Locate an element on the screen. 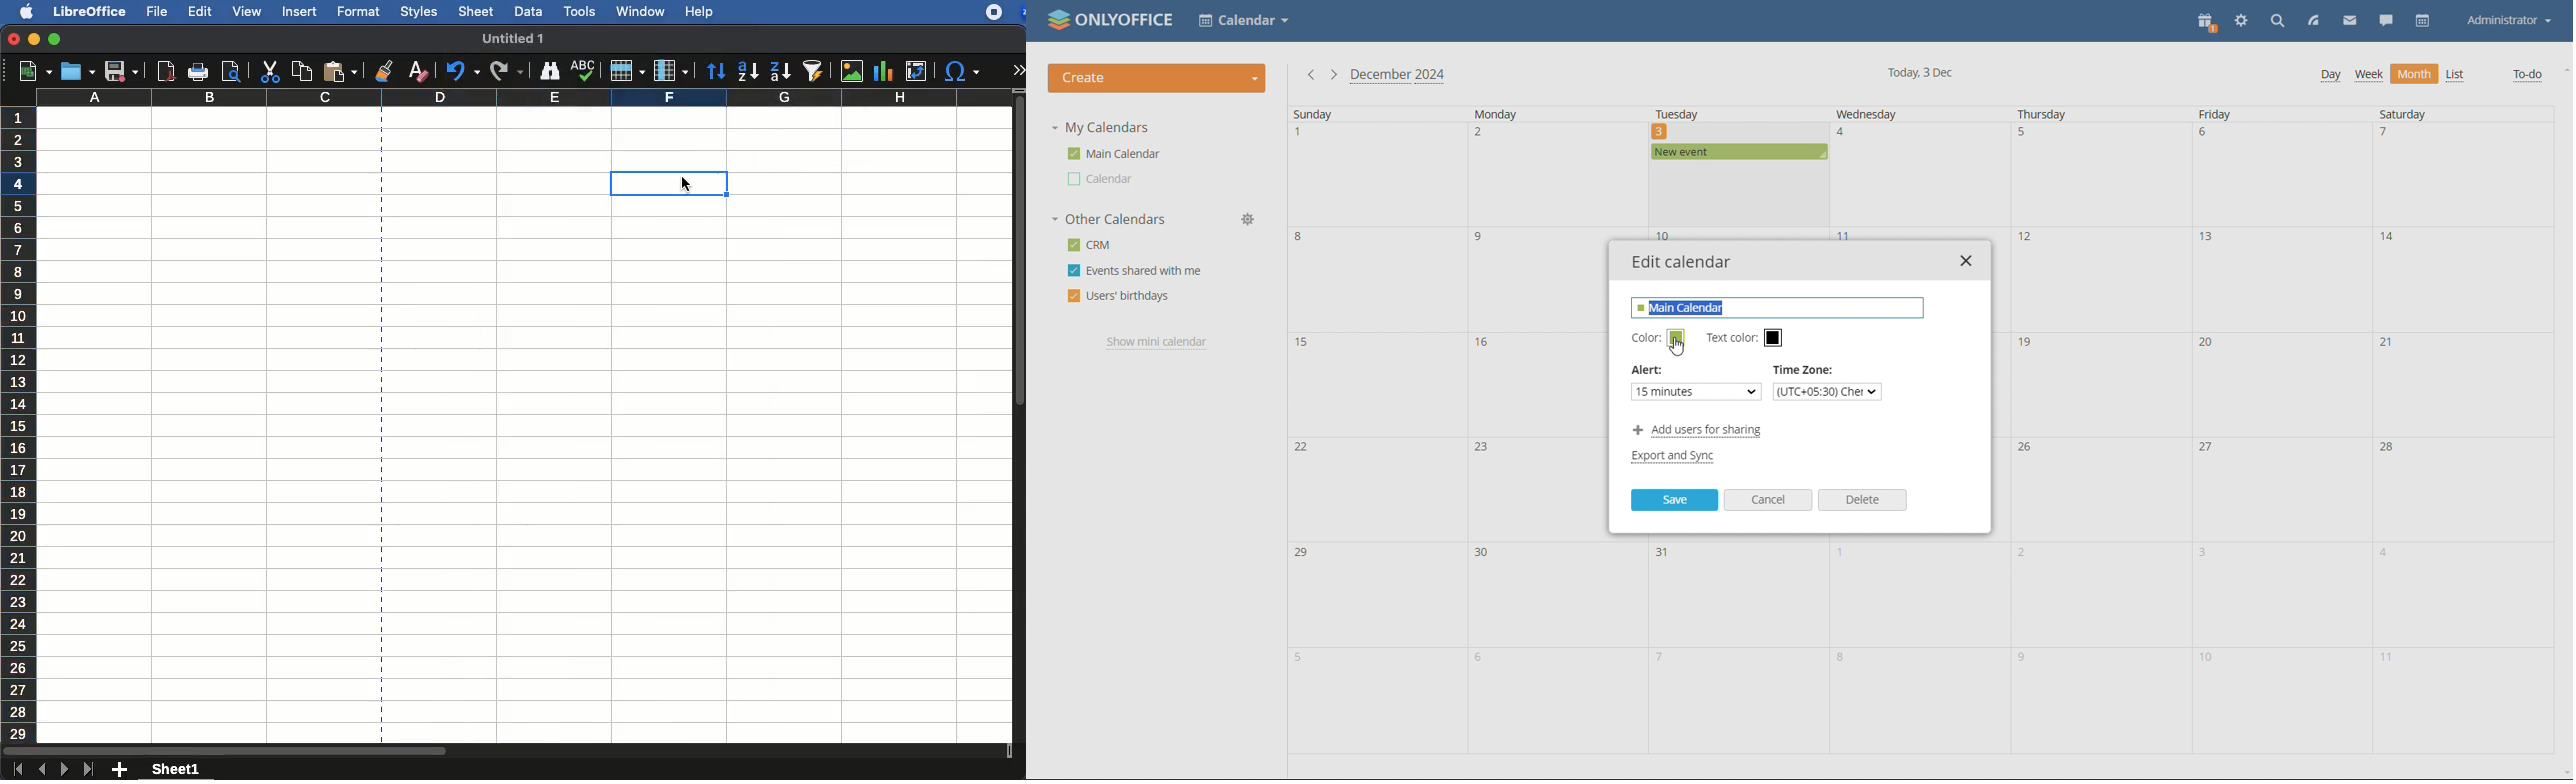 The image size is (2576, 784). spell check is located at coordinates (583, 71).